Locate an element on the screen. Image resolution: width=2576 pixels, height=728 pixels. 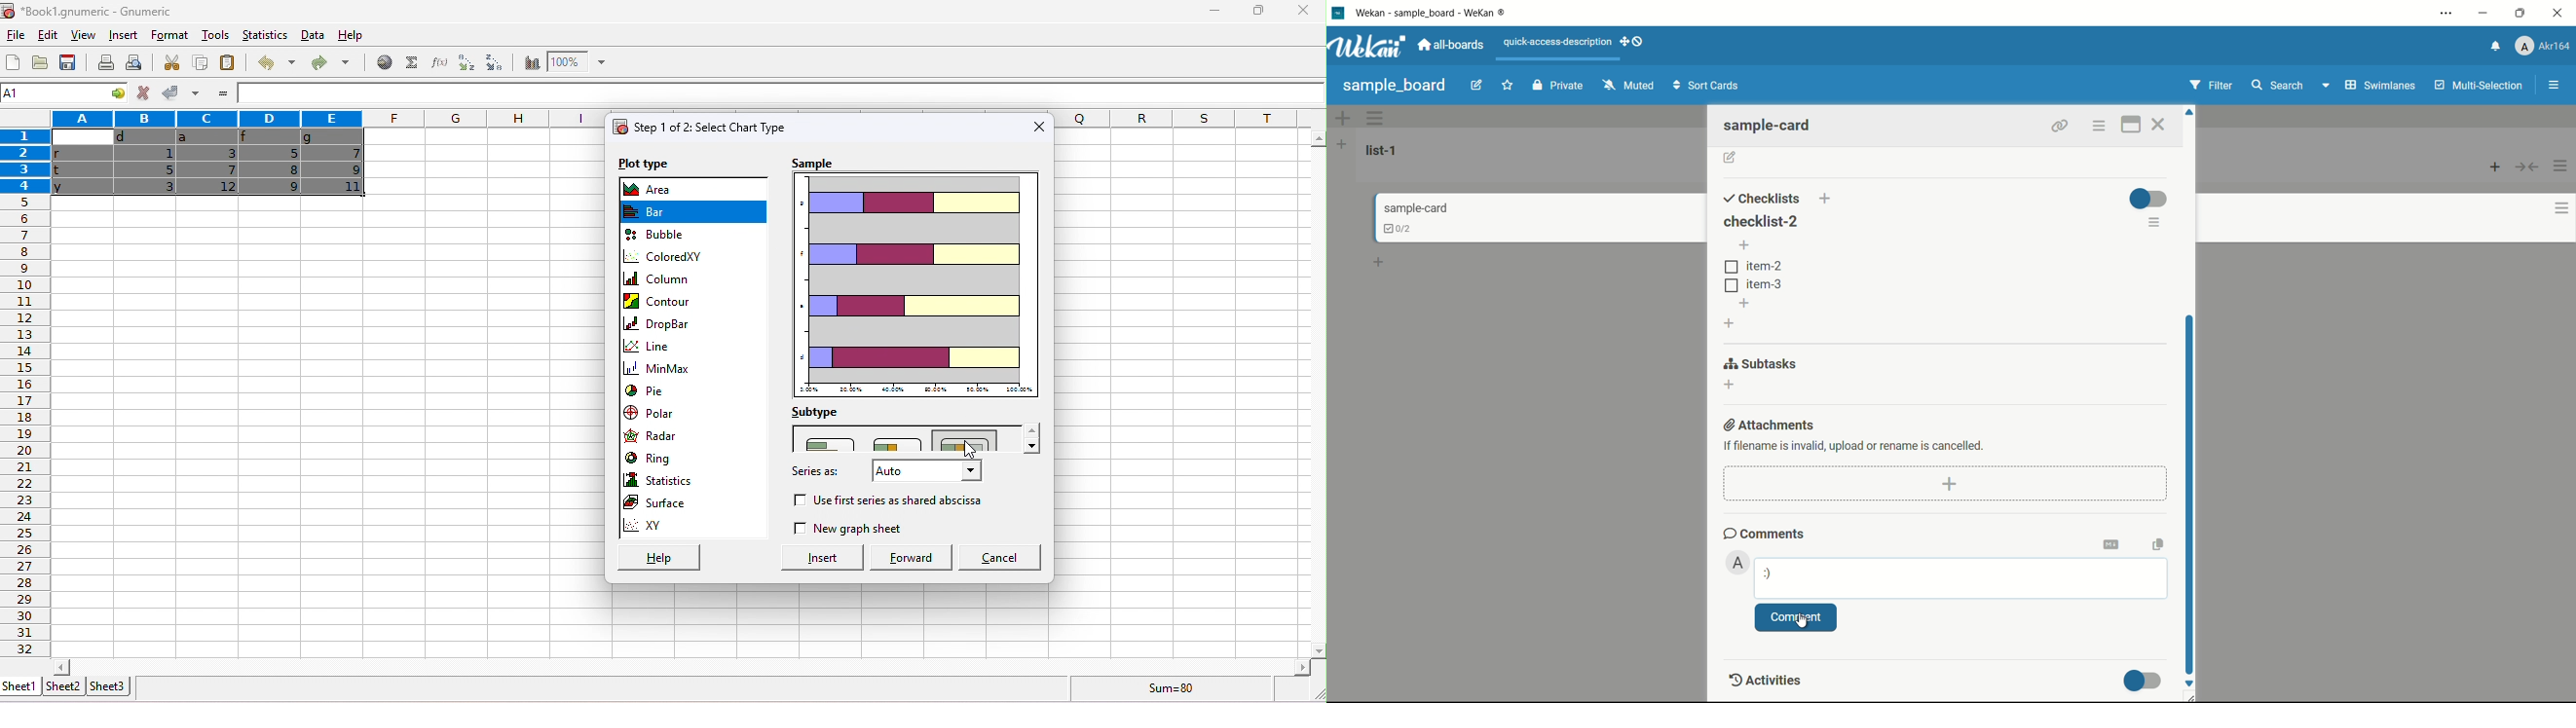
edit is located at coordinates (50, 36).